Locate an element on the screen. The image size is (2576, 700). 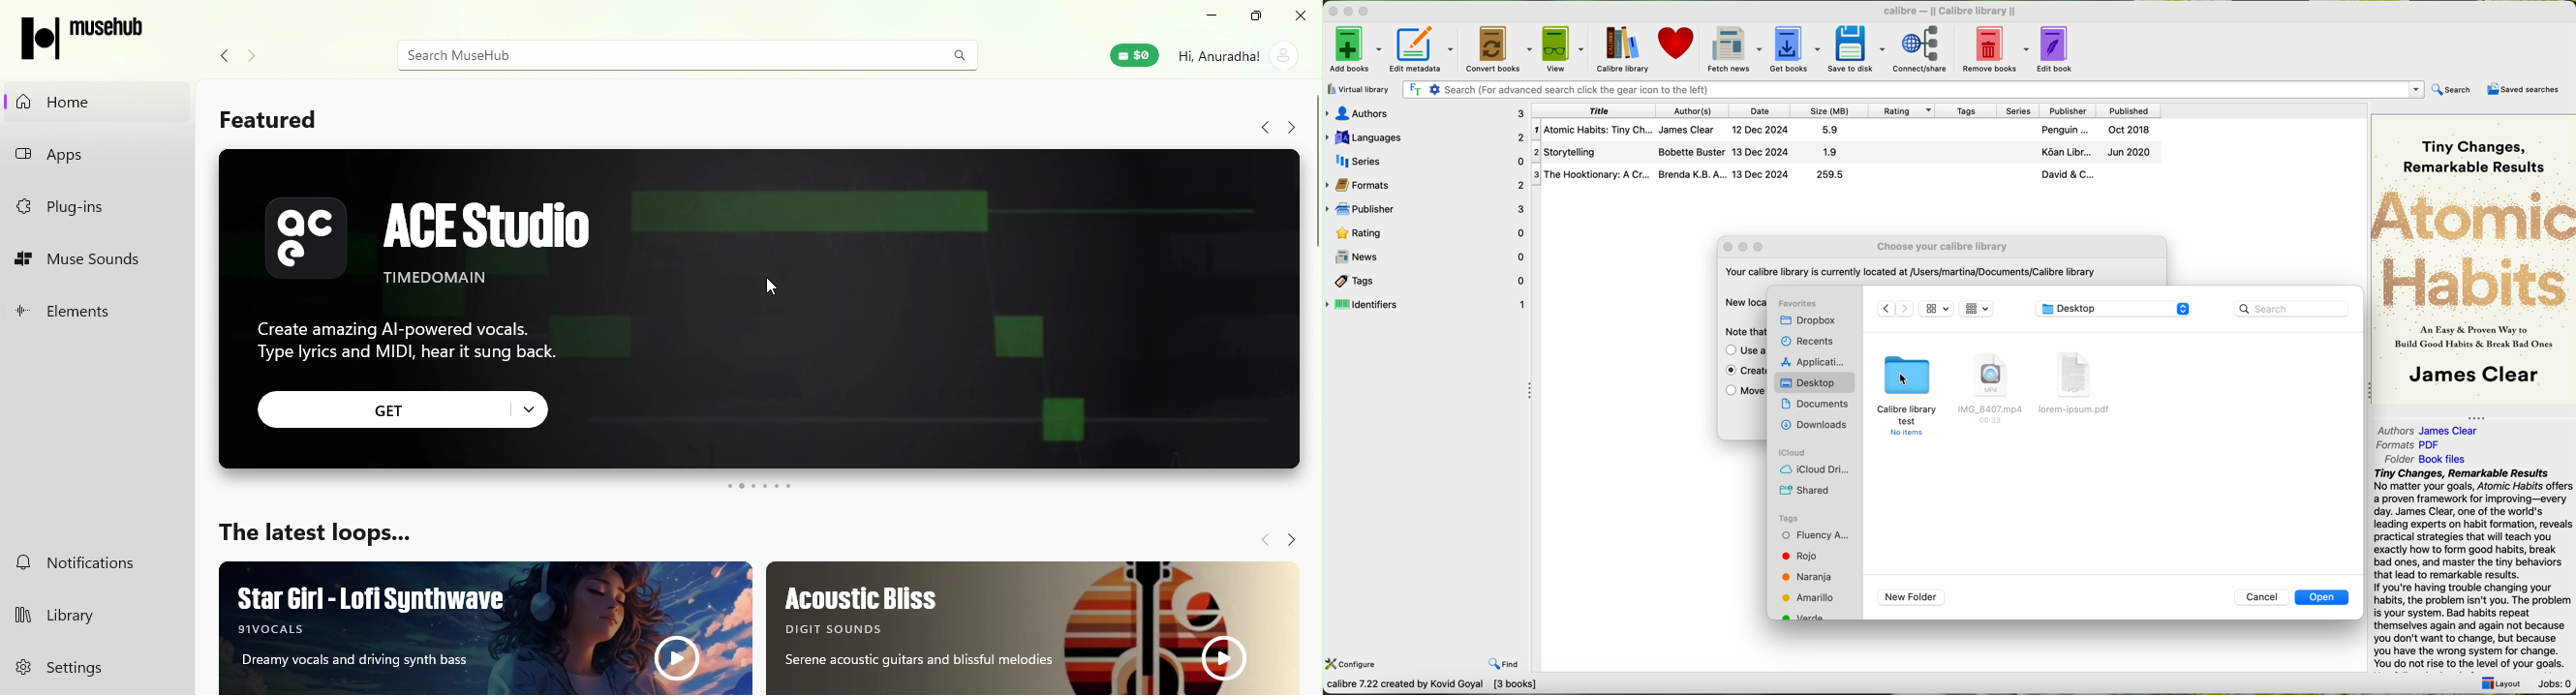
Choose calbre library to work with Calbre Library [3book} is located at coordinates (1467, 686).